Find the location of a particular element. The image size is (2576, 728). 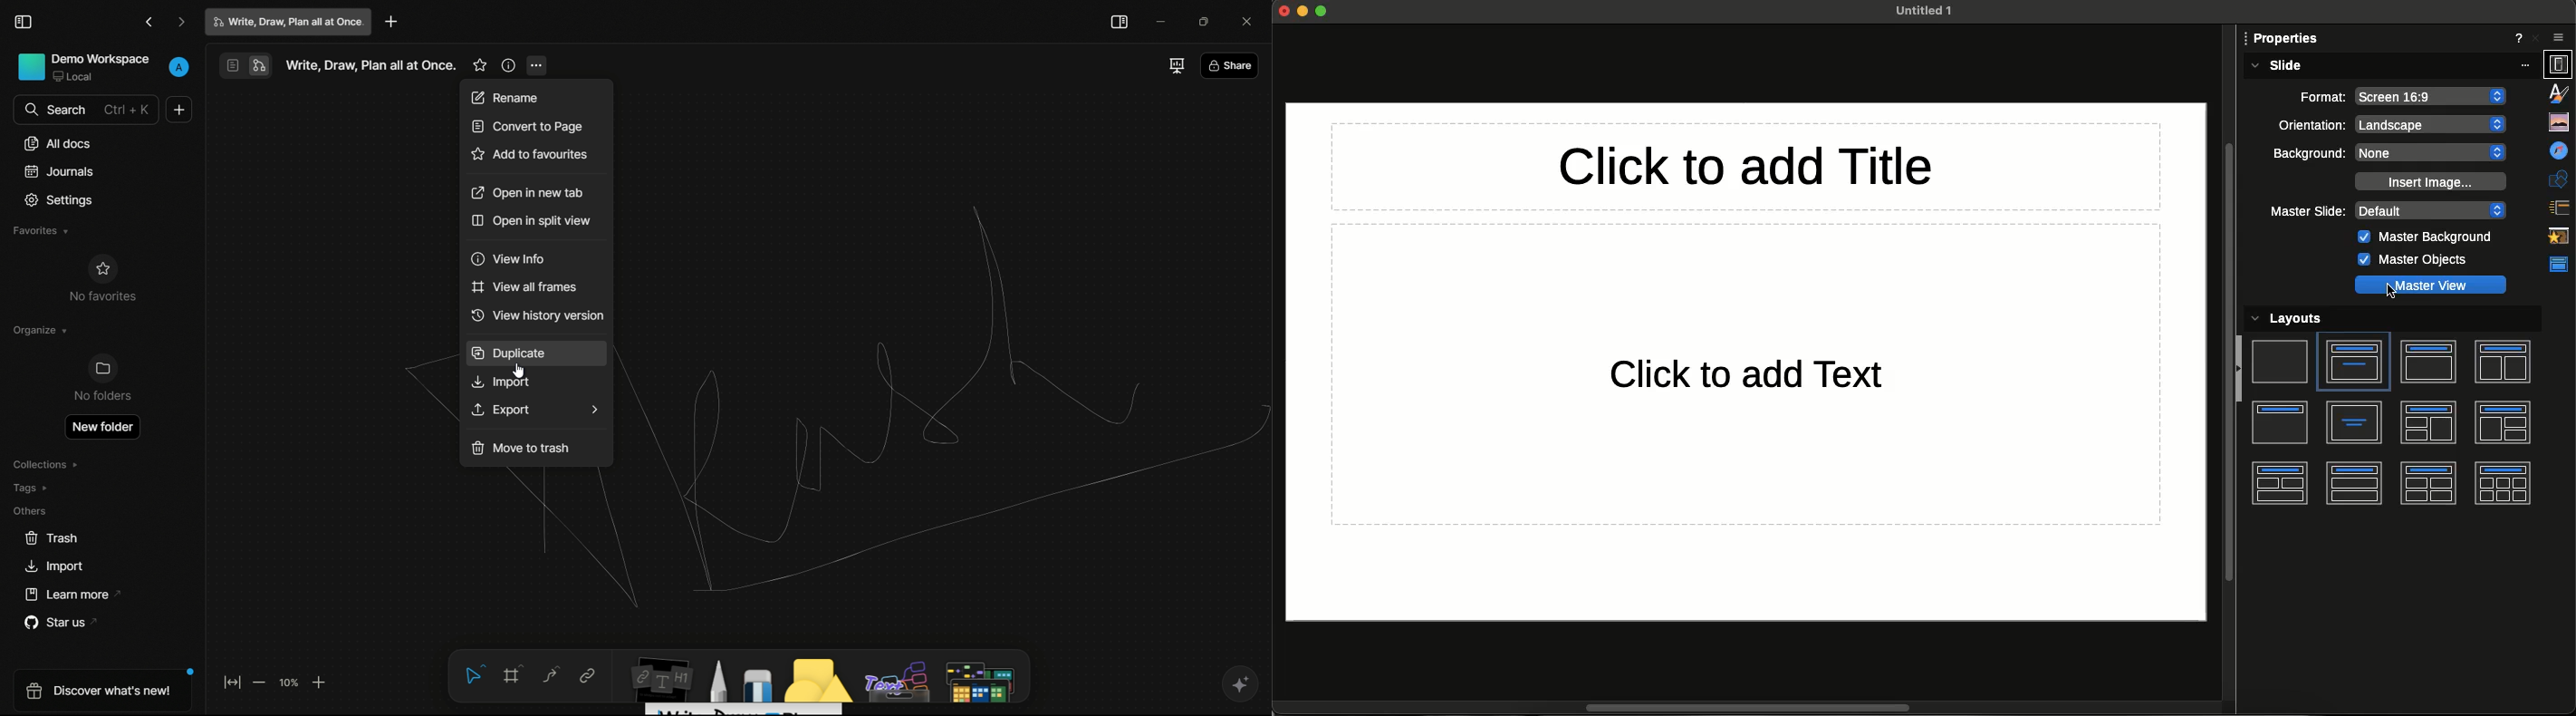

convert to page is located at coordinates (529, 127).